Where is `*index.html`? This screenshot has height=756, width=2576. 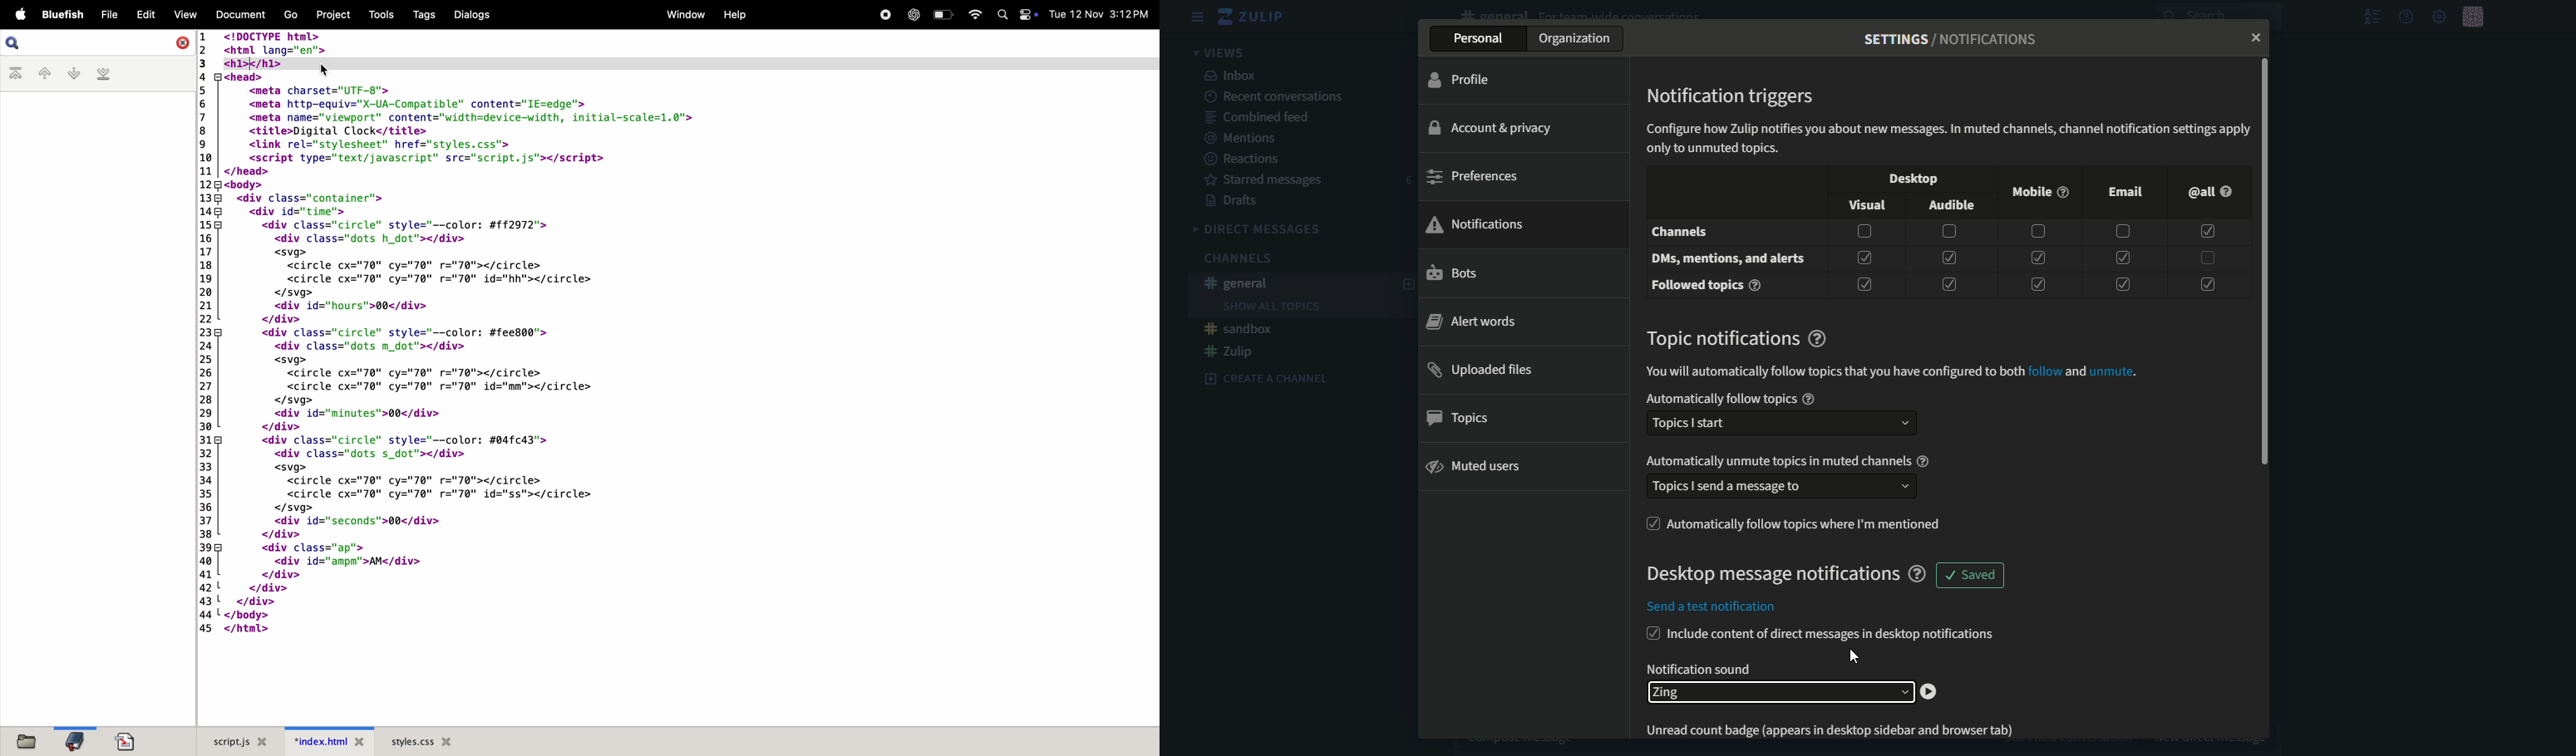 *index.html is located at coordinates (326, 741).